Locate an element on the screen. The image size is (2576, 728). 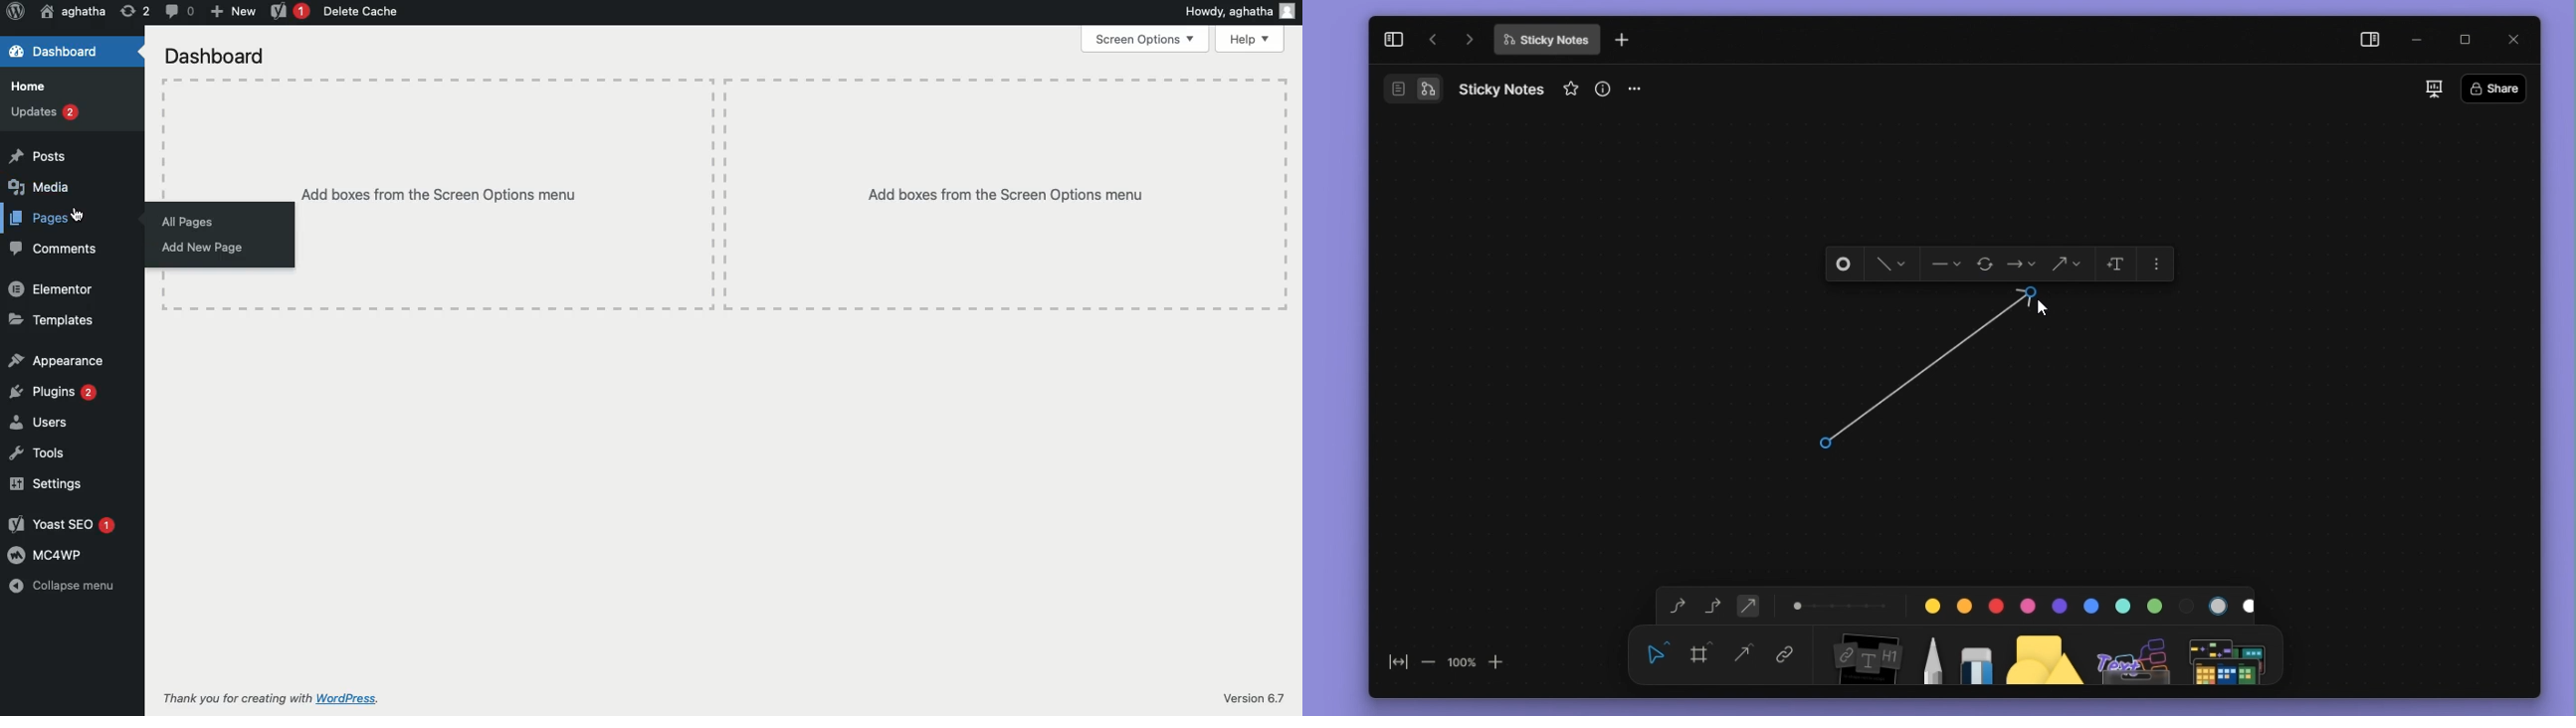
more is located at coordinates (1642, 90).